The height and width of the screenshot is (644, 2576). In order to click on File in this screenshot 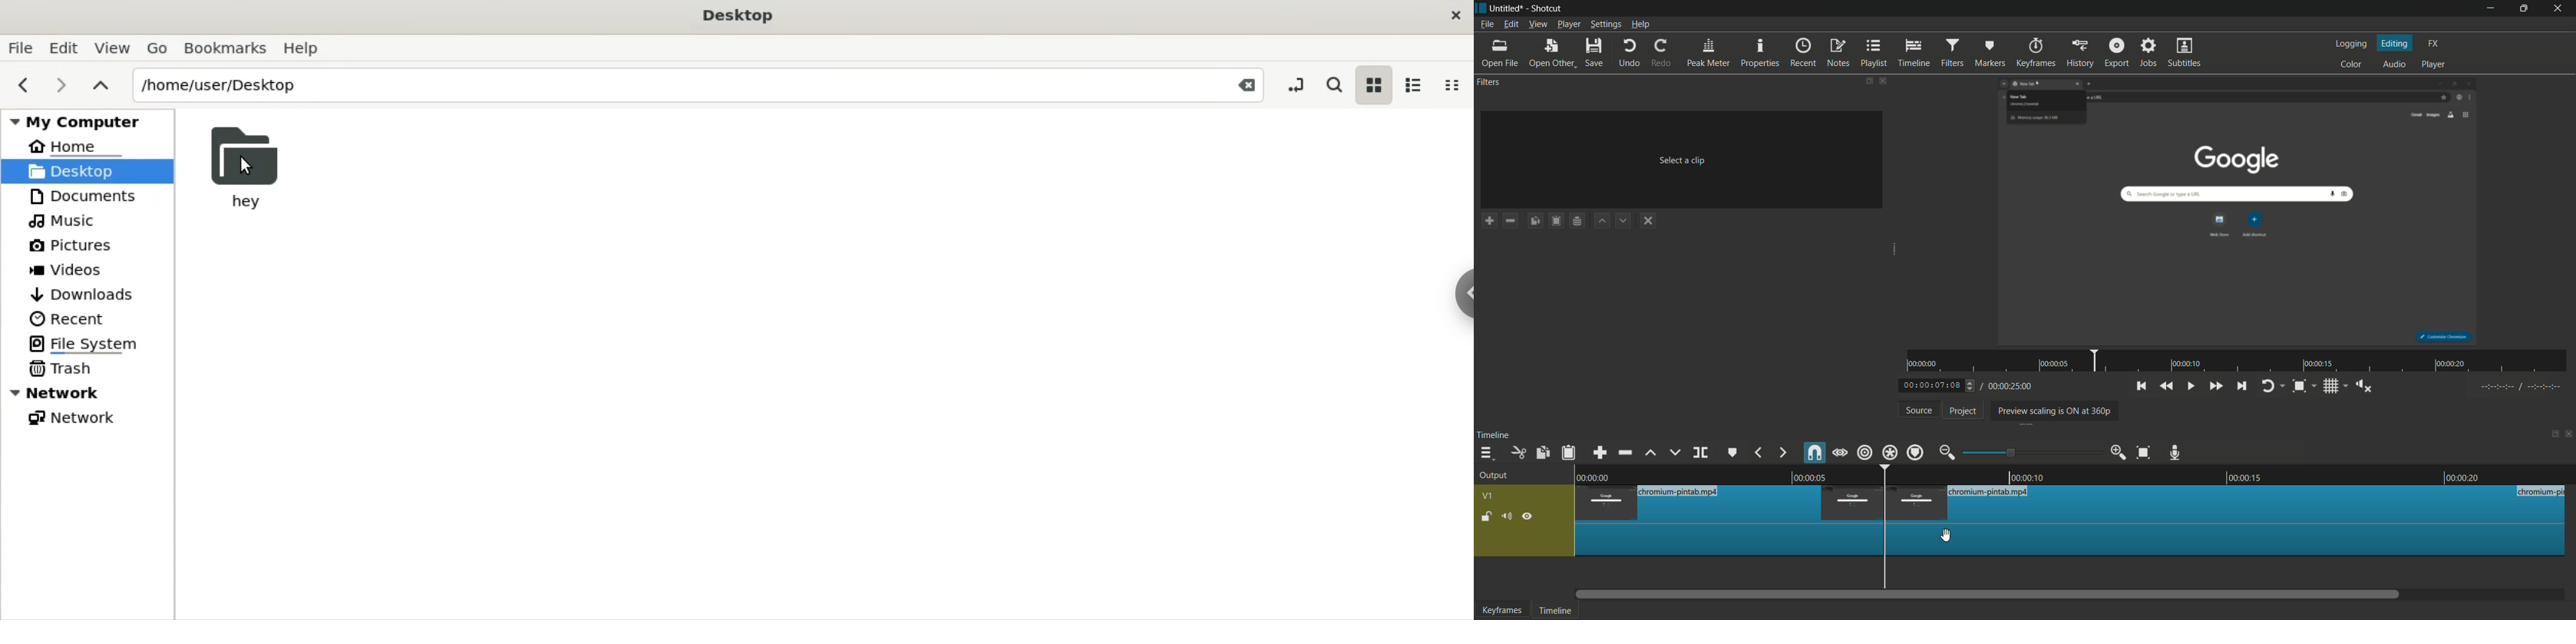, I will do `click(21, 47)`.